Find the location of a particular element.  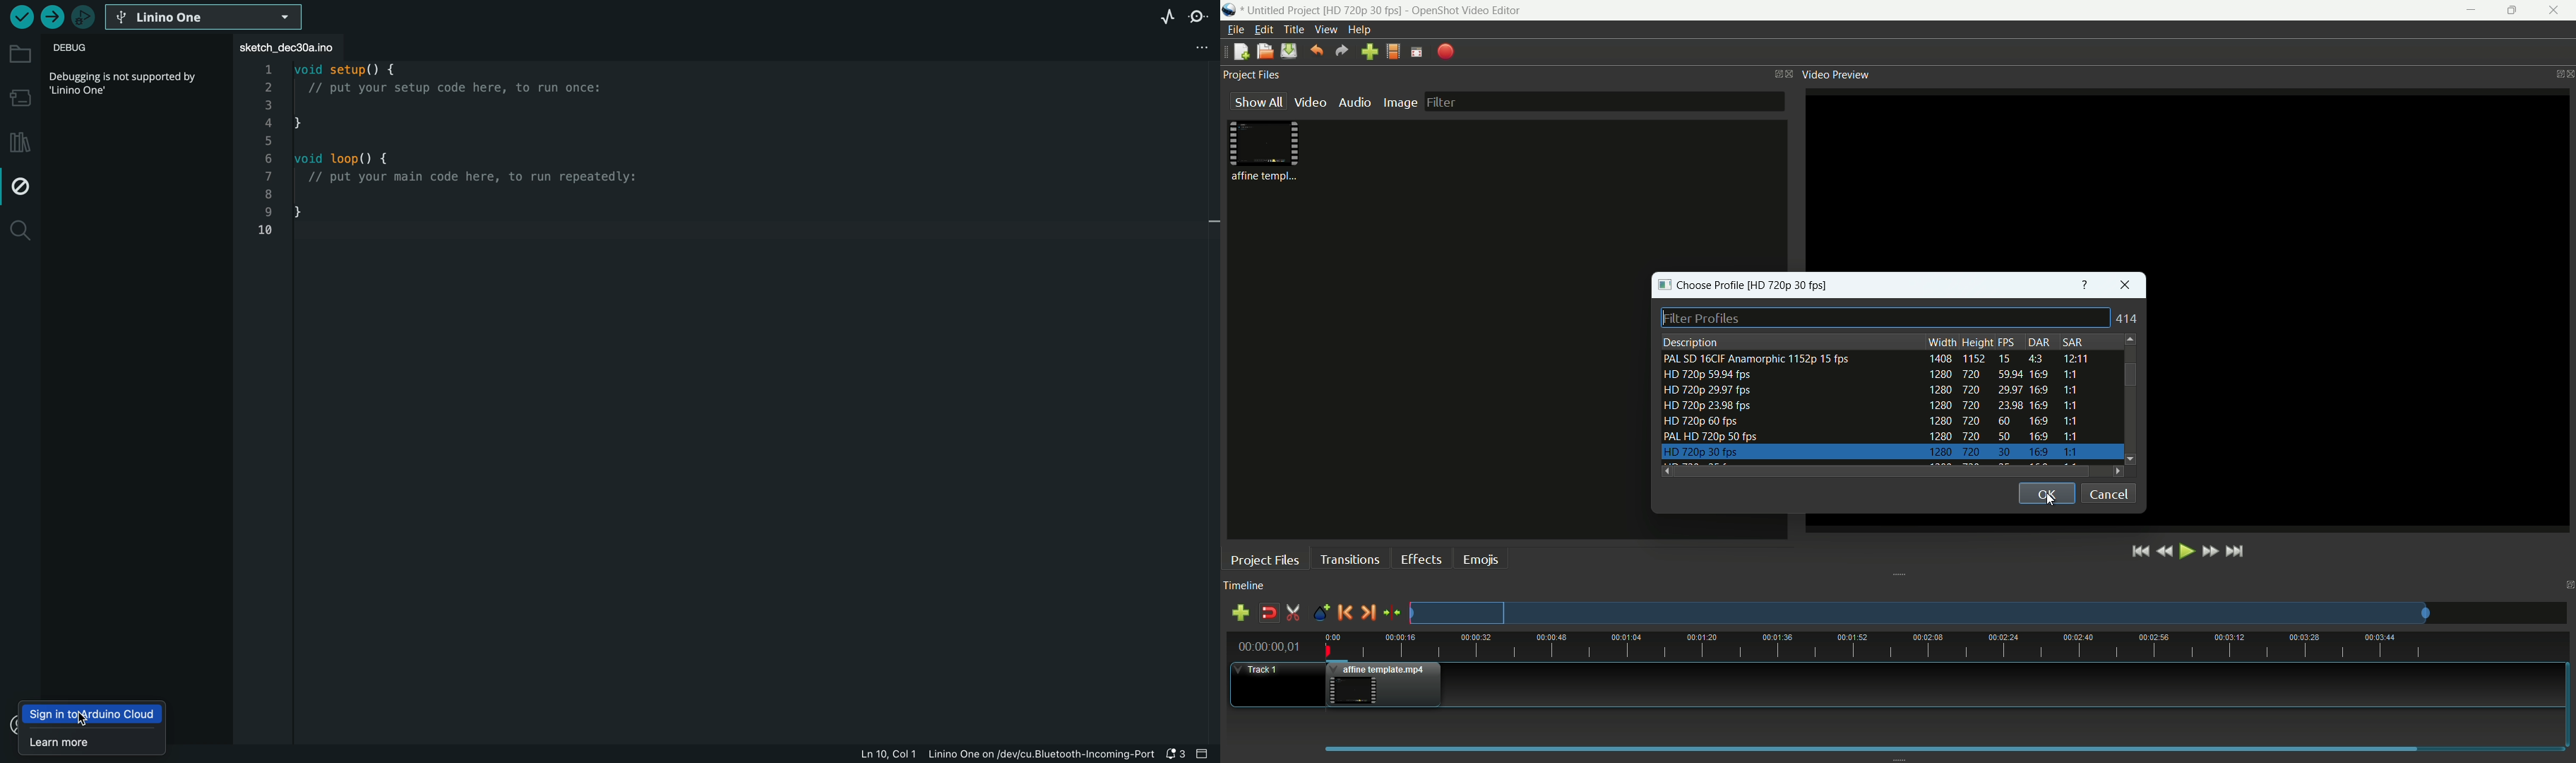

fps is located at coordinates (2007, 343).